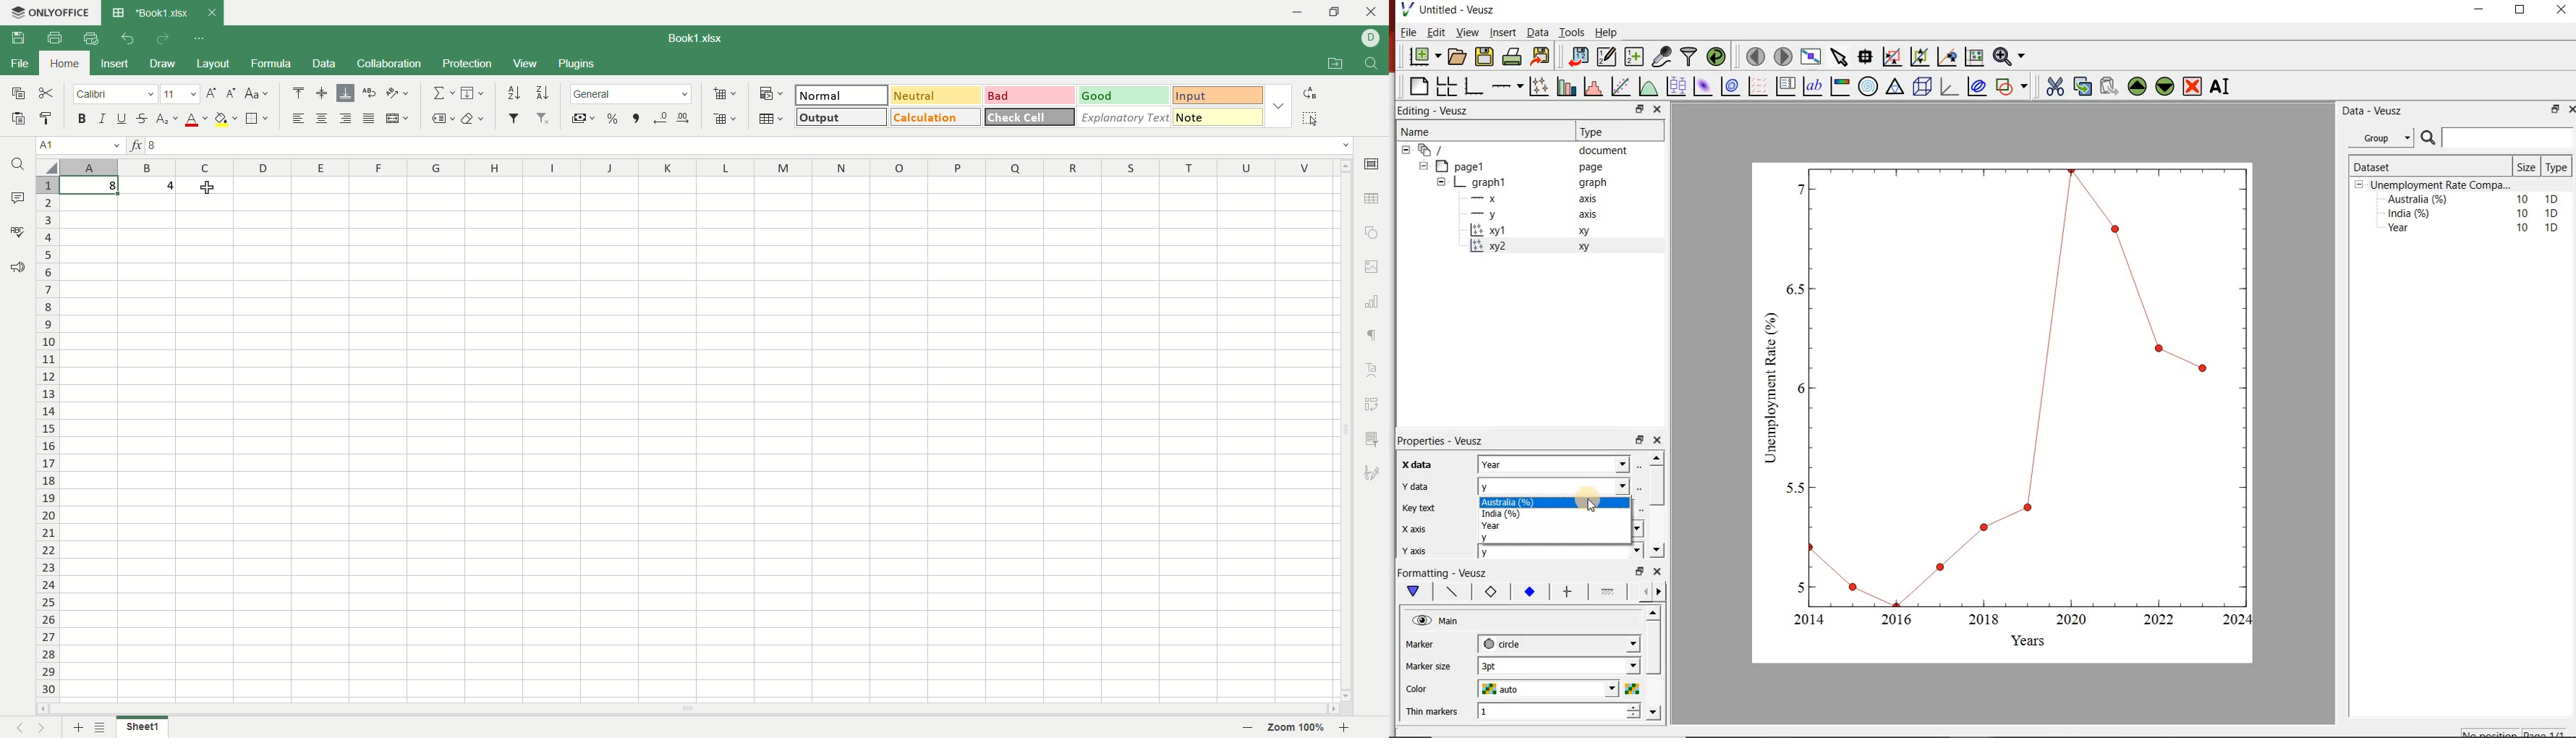  Describe the element at coordinates (20, 38) in the screenshot. I see `save` at that location.